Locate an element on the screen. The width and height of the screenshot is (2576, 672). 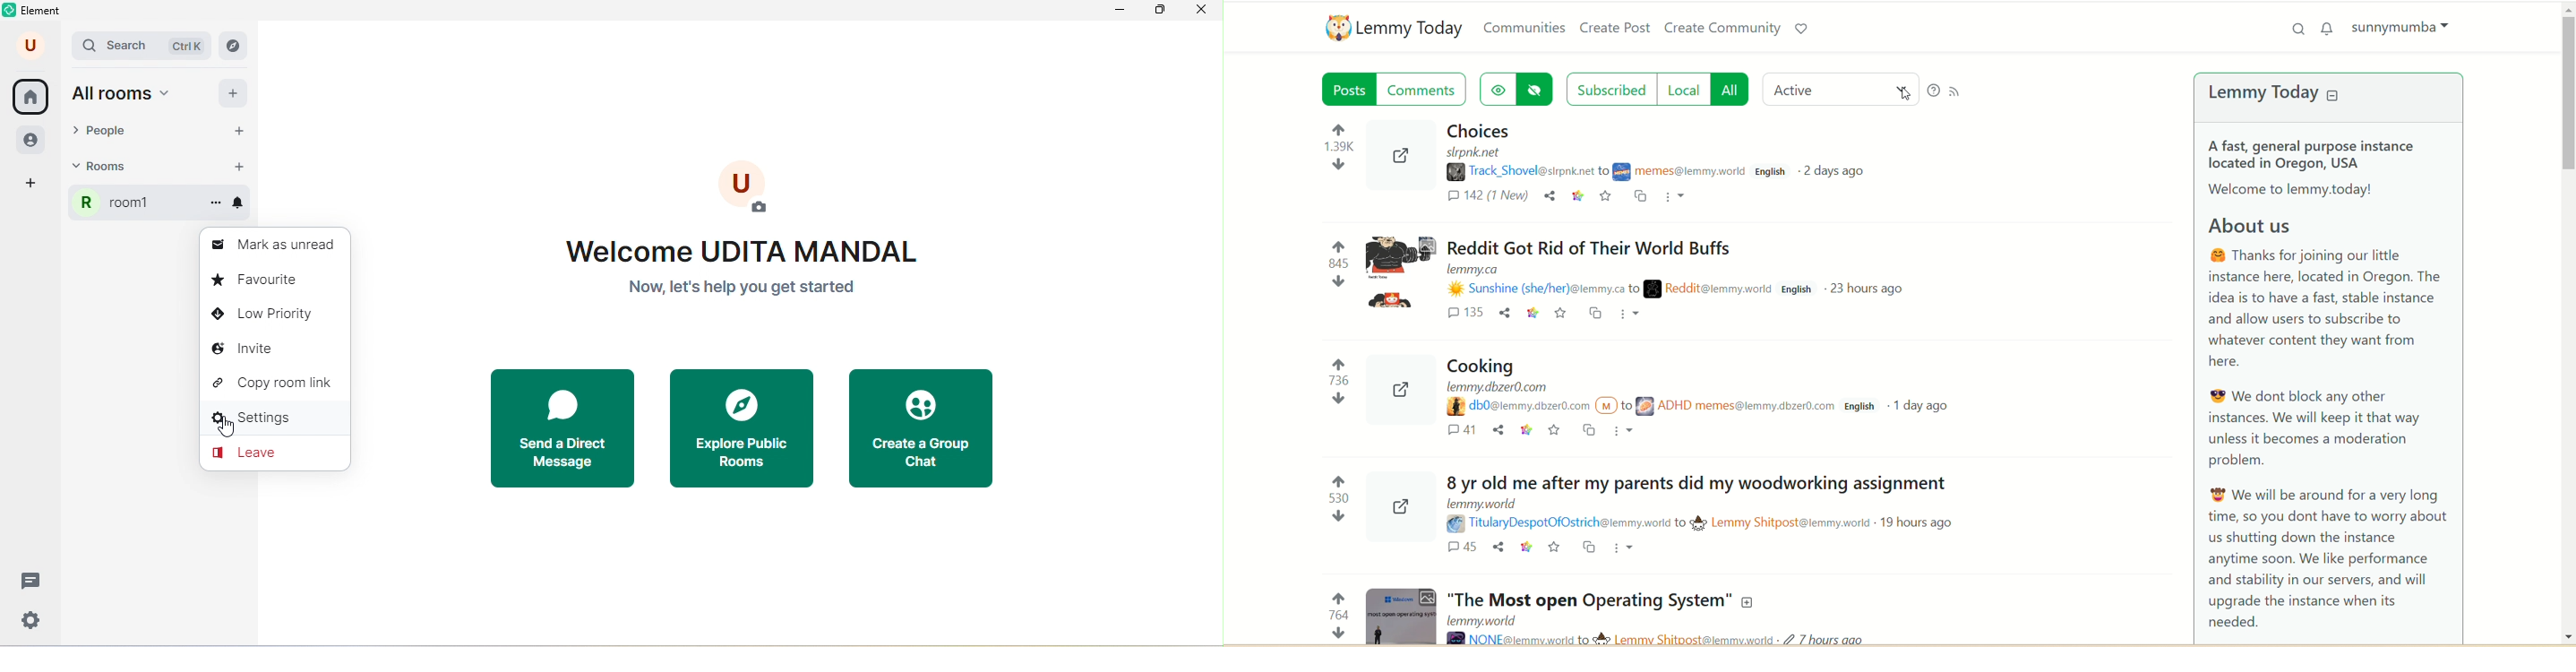
Post on "Reddit Got Rid of Their World Buffs" is located at coordinates (1572, 264).